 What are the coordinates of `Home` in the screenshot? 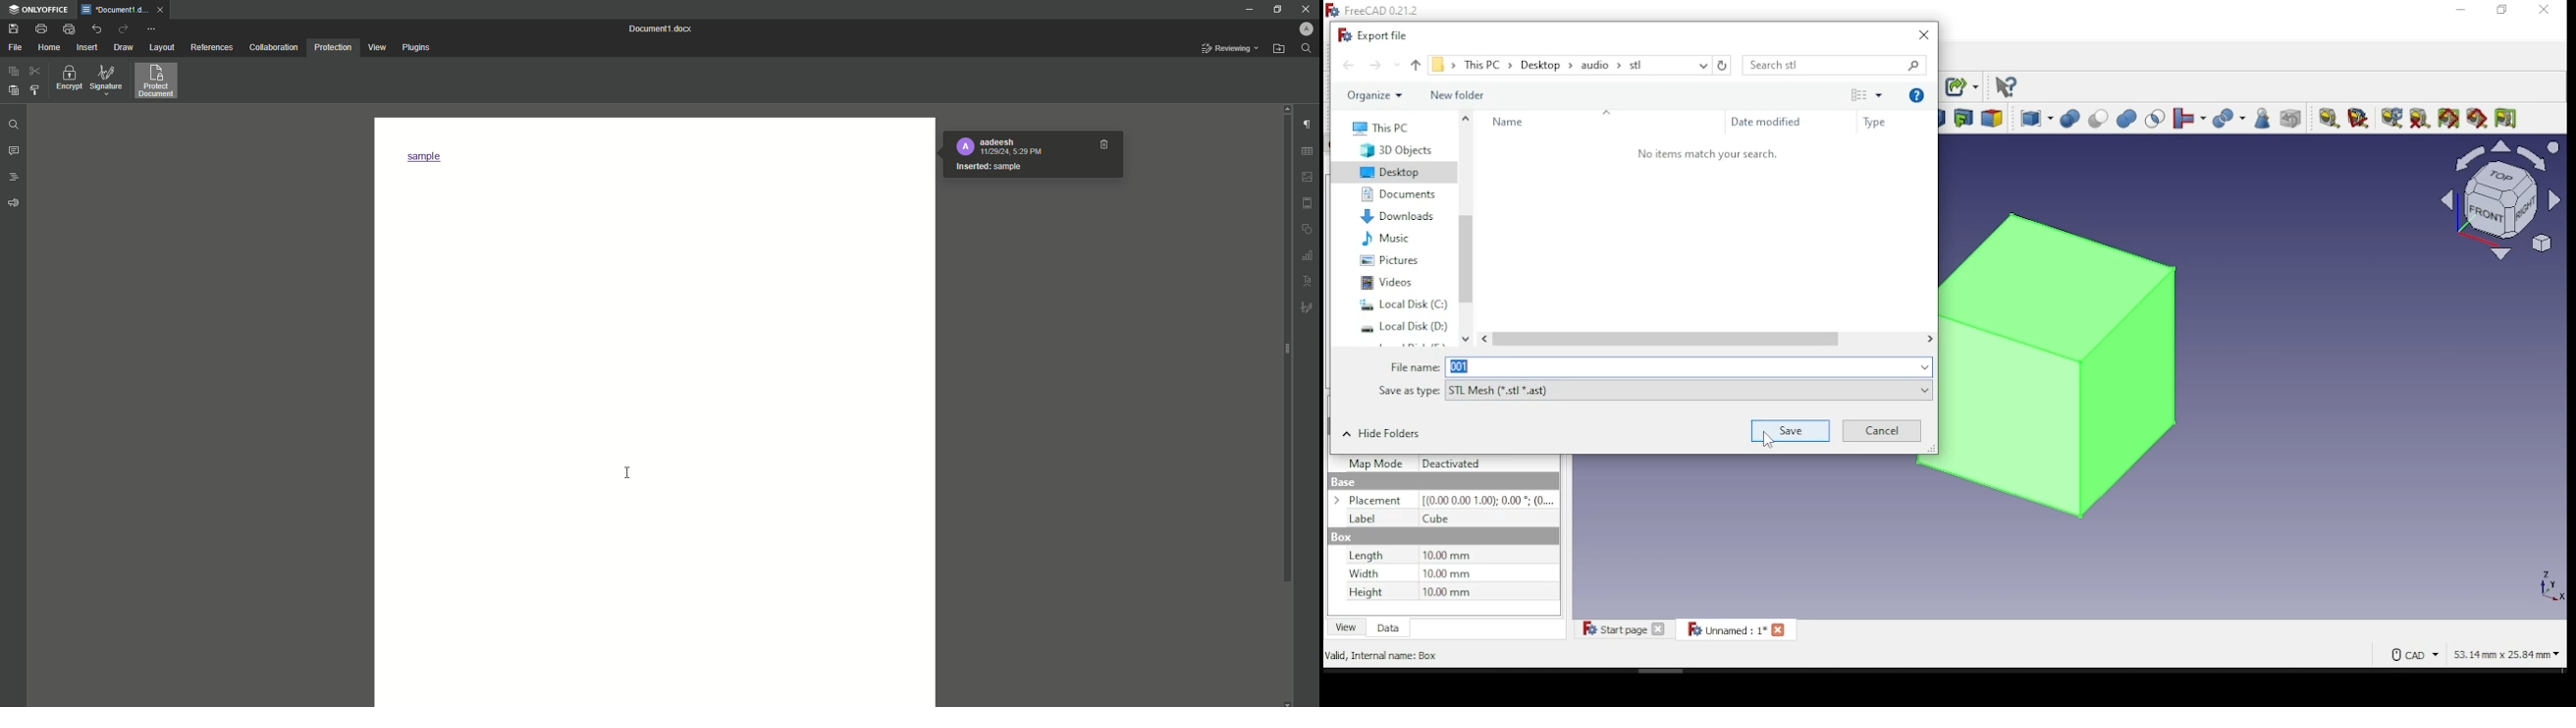 It's located at (49, 48).